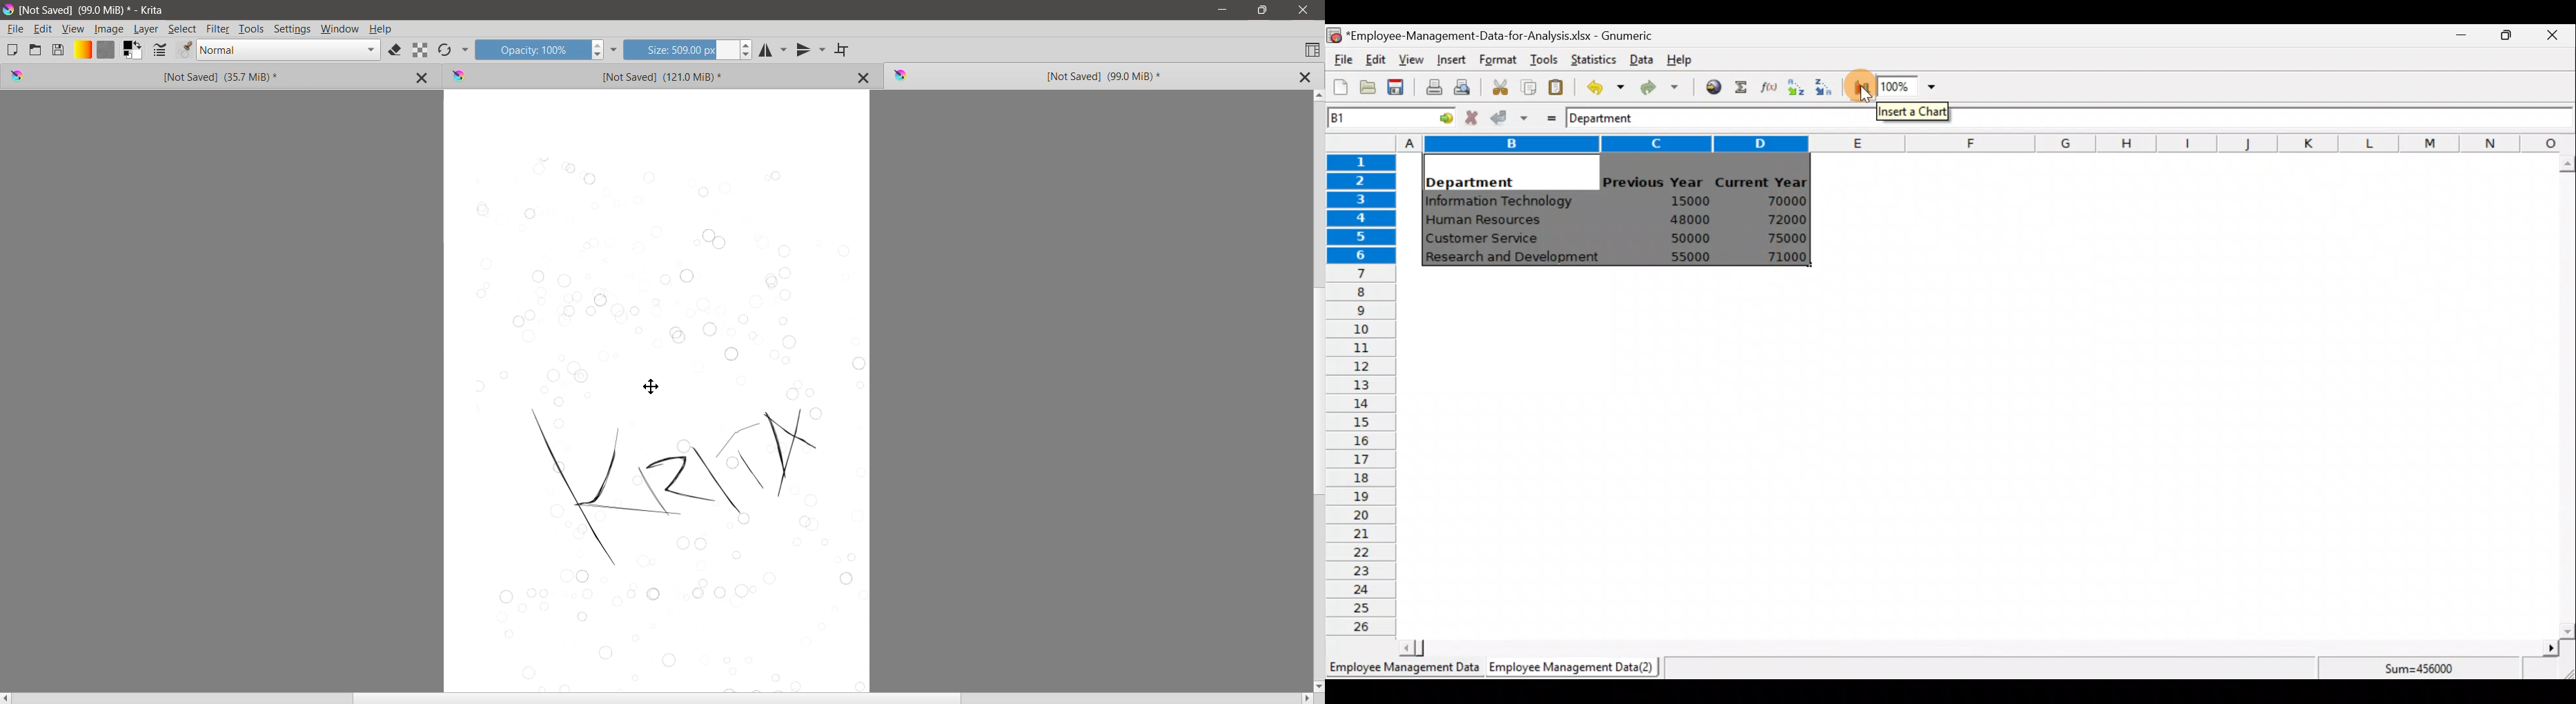 This screenshot has height=728, width=2576. I want to click on Minimize, so click(1222, 10).